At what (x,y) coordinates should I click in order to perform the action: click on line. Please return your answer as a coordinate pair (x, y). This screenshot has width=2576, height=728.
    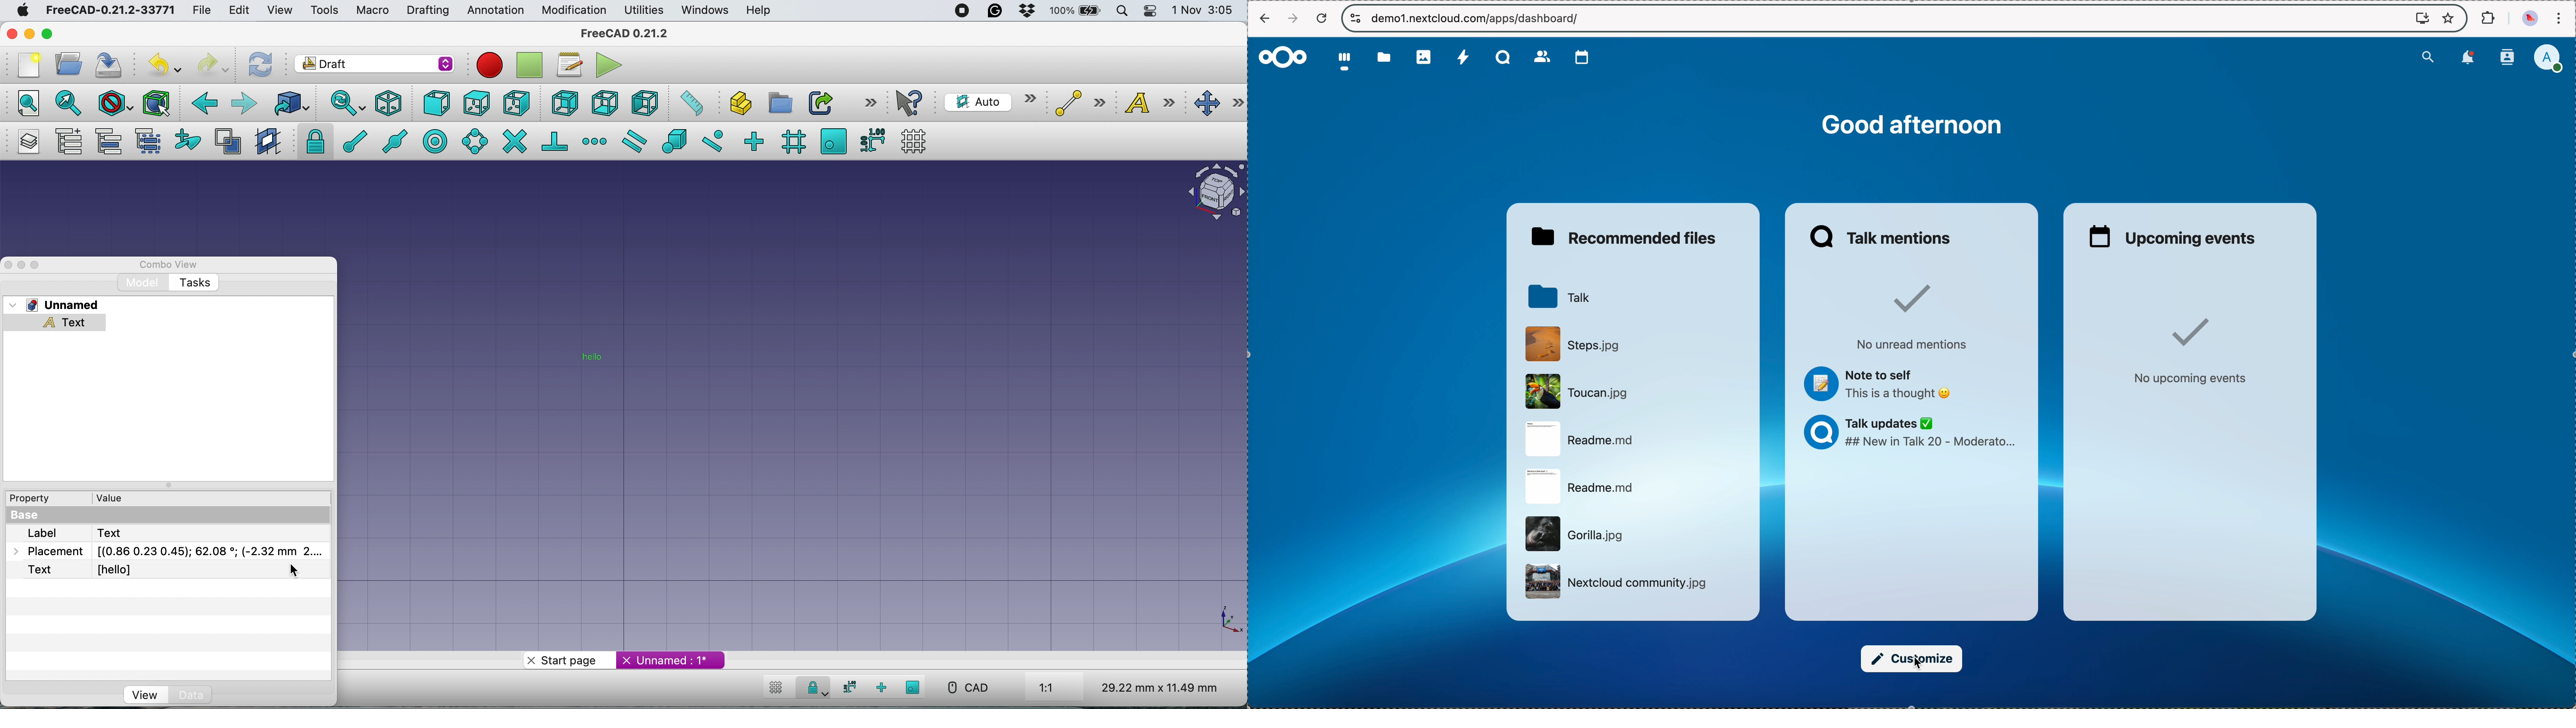
    Looking at the image, I should click on (1077, 103).